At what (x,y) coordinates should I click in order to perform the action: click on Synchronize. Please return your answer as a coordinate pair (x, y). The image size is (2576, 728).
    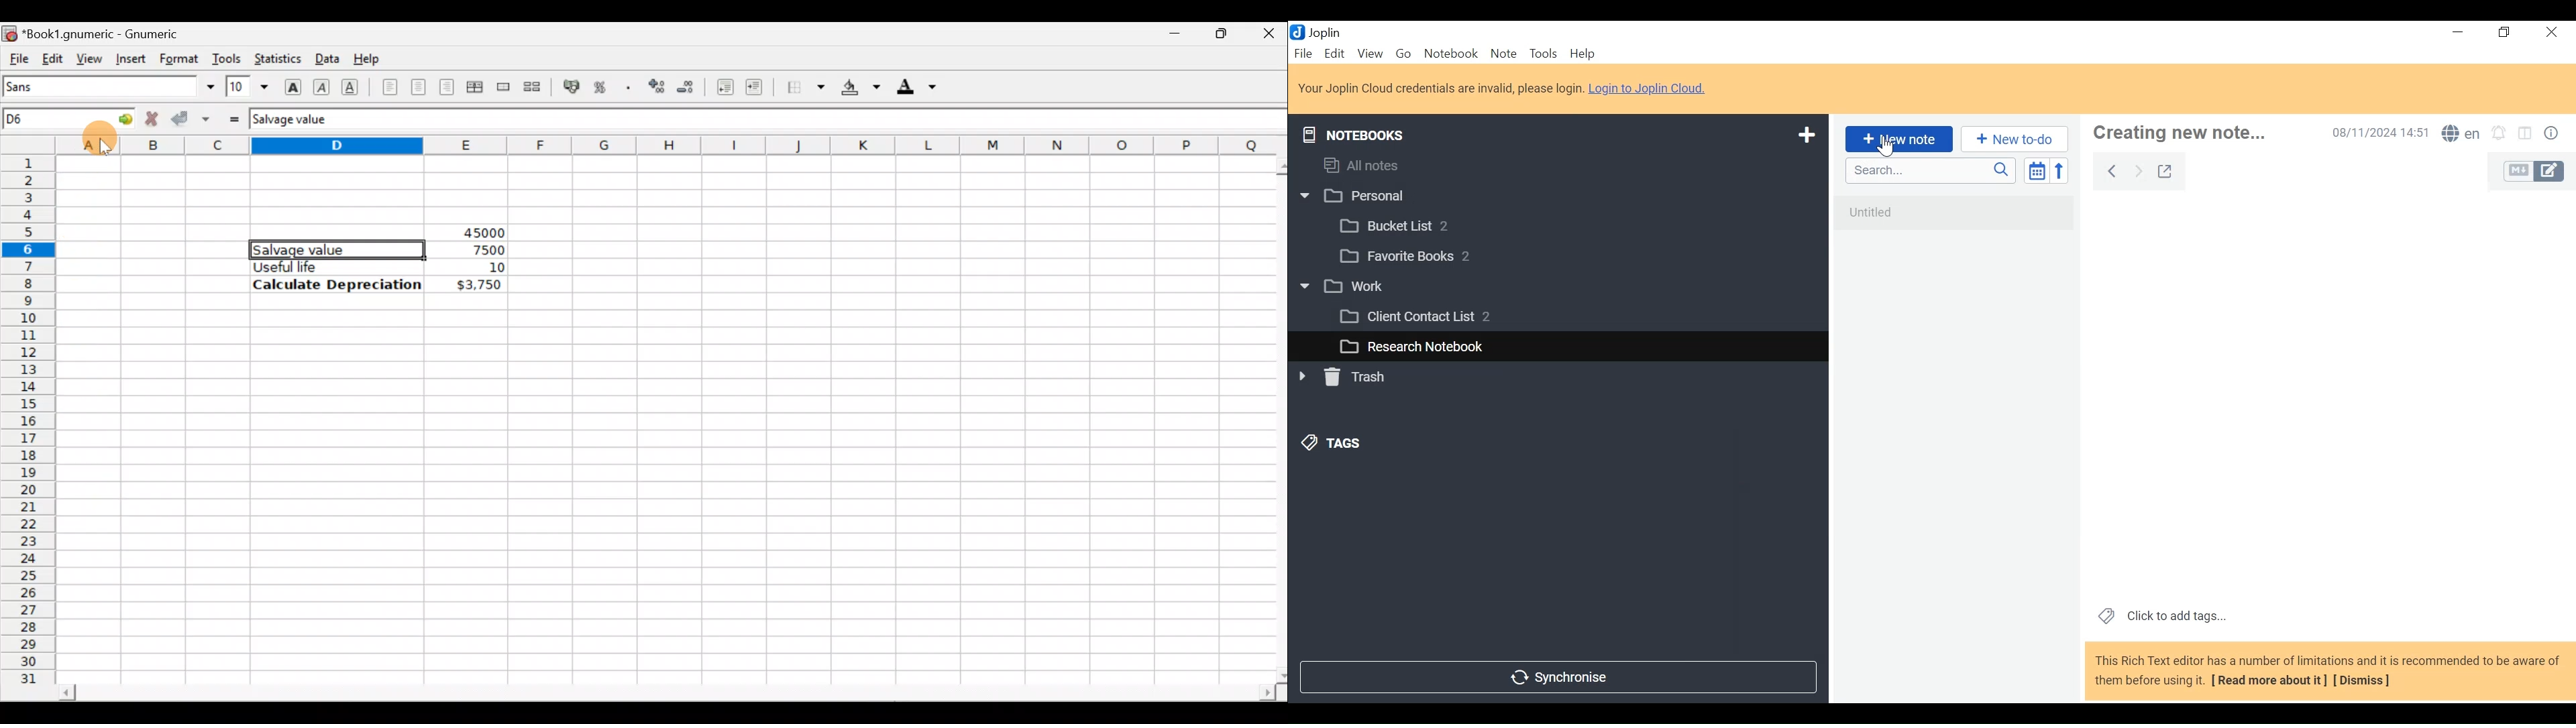
    Looking at the image, I should click on (1557, 676).